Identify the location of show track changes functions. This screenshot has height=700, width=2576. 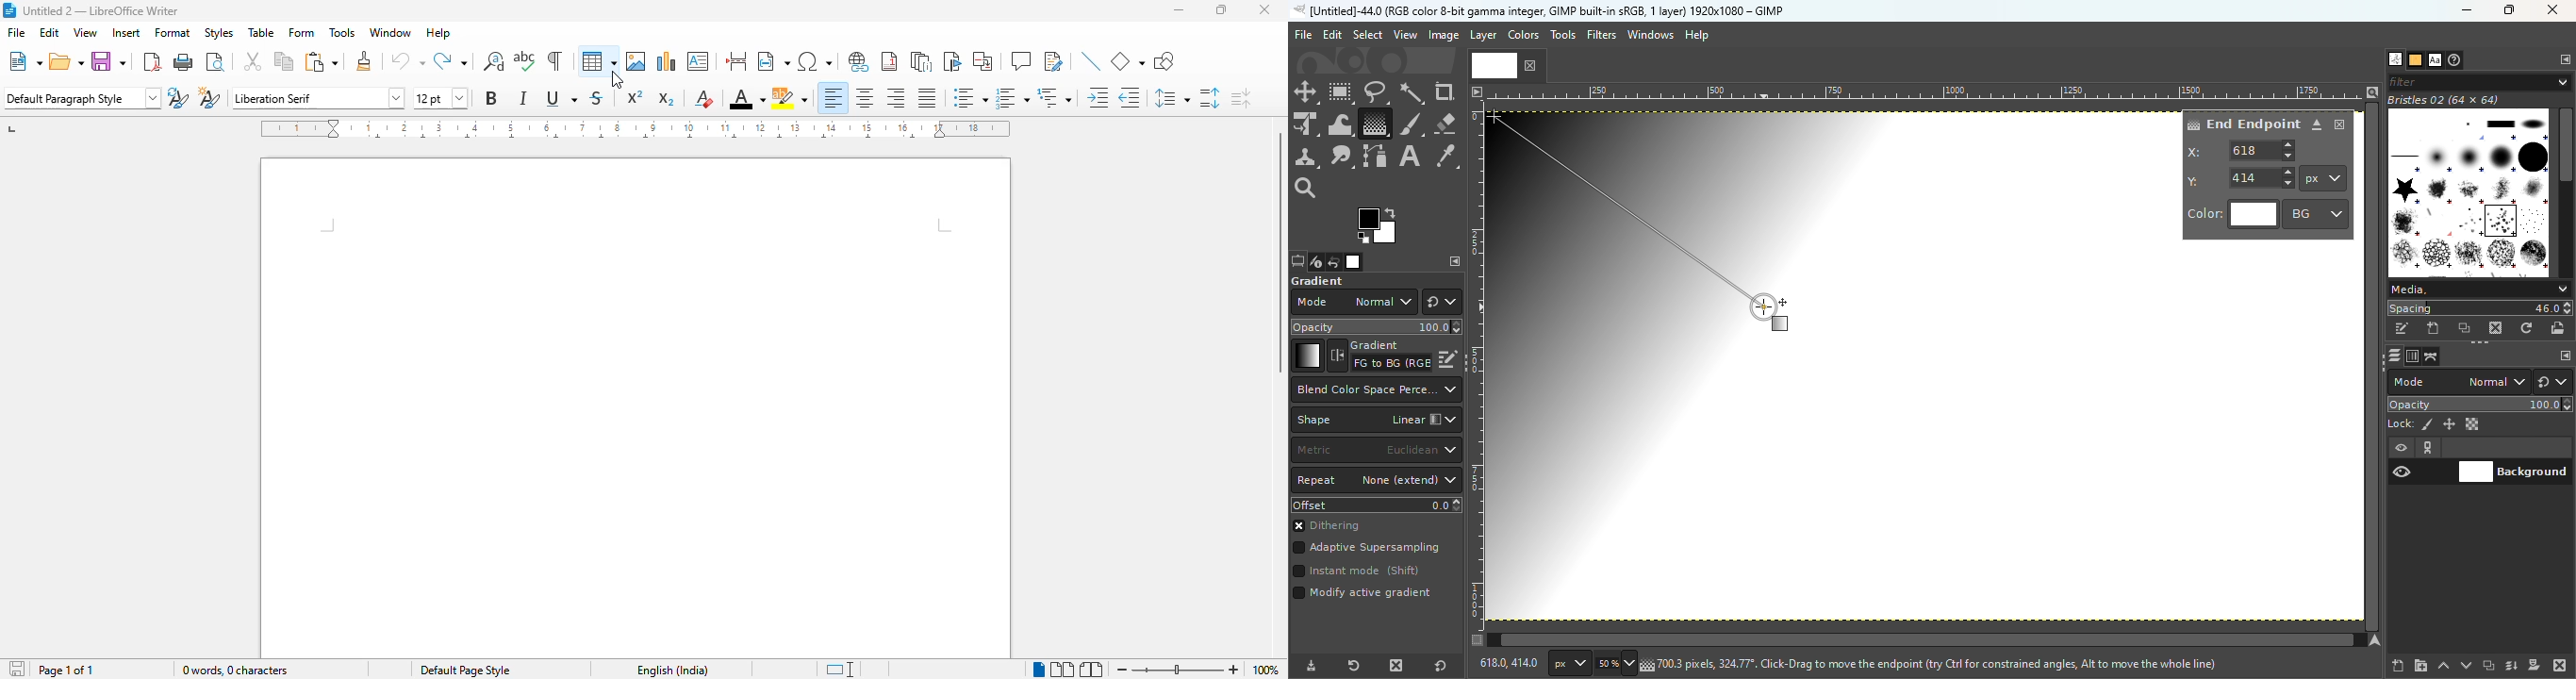
(1054, 61).